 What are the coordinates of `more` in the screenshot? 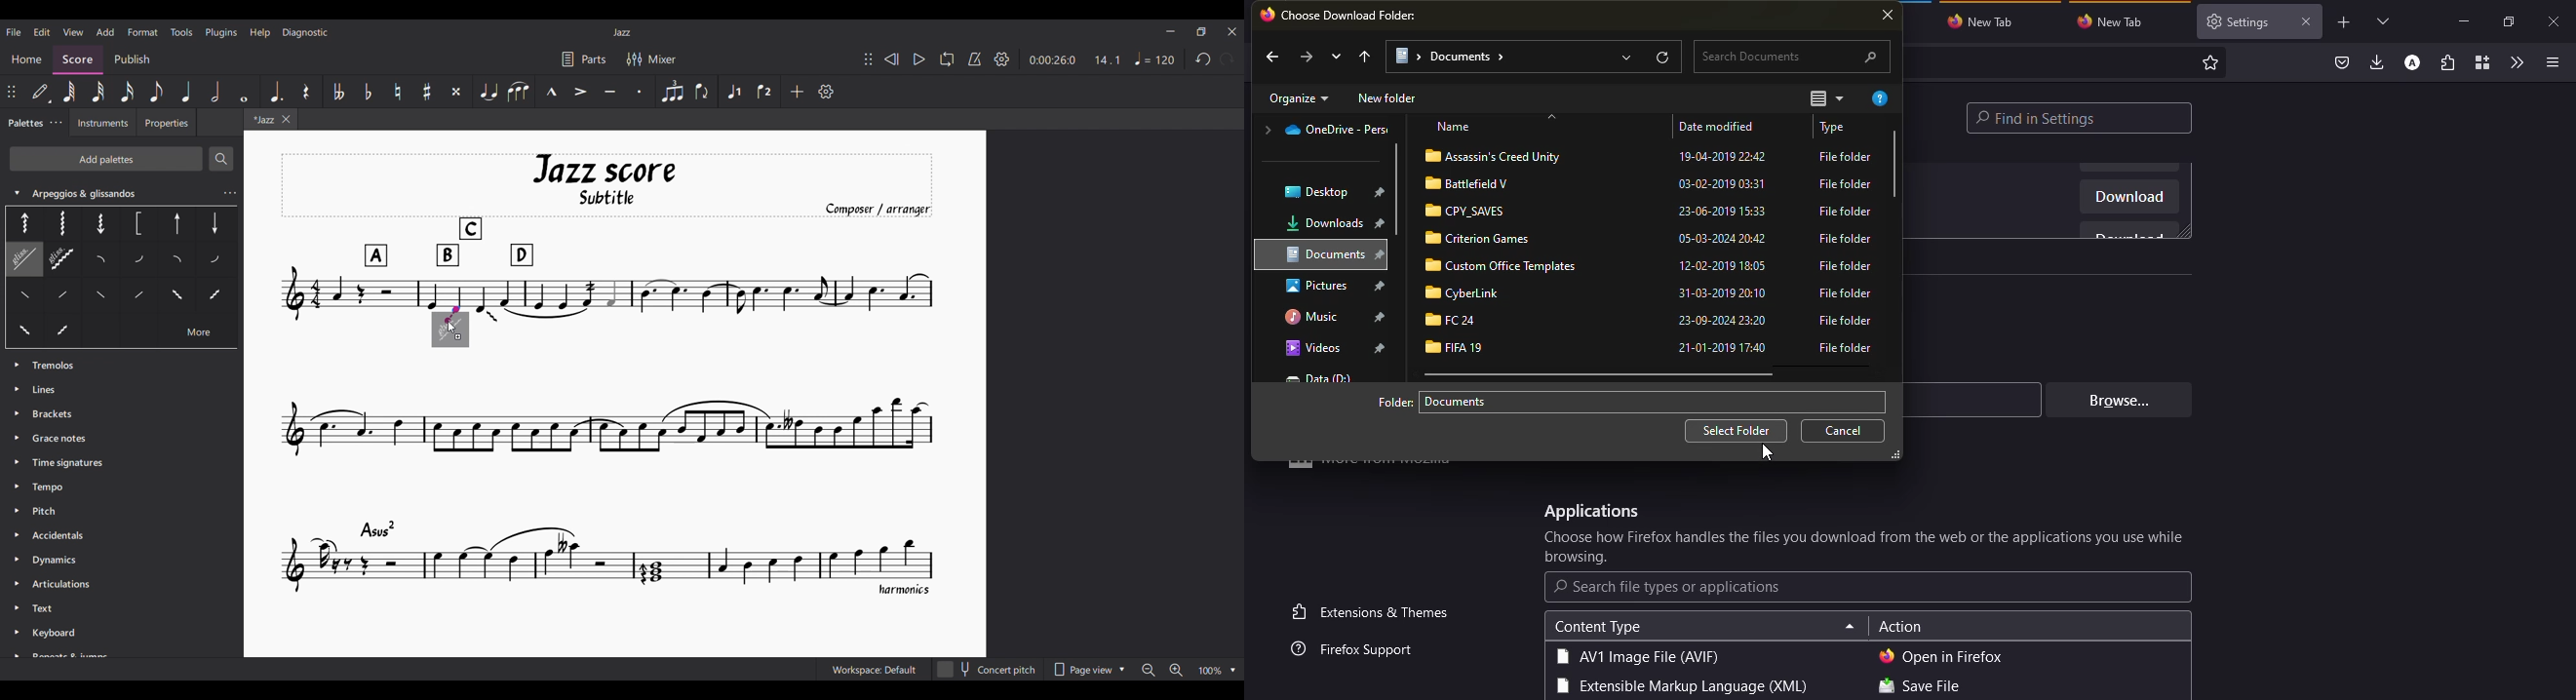 It's located at (1376, 470).